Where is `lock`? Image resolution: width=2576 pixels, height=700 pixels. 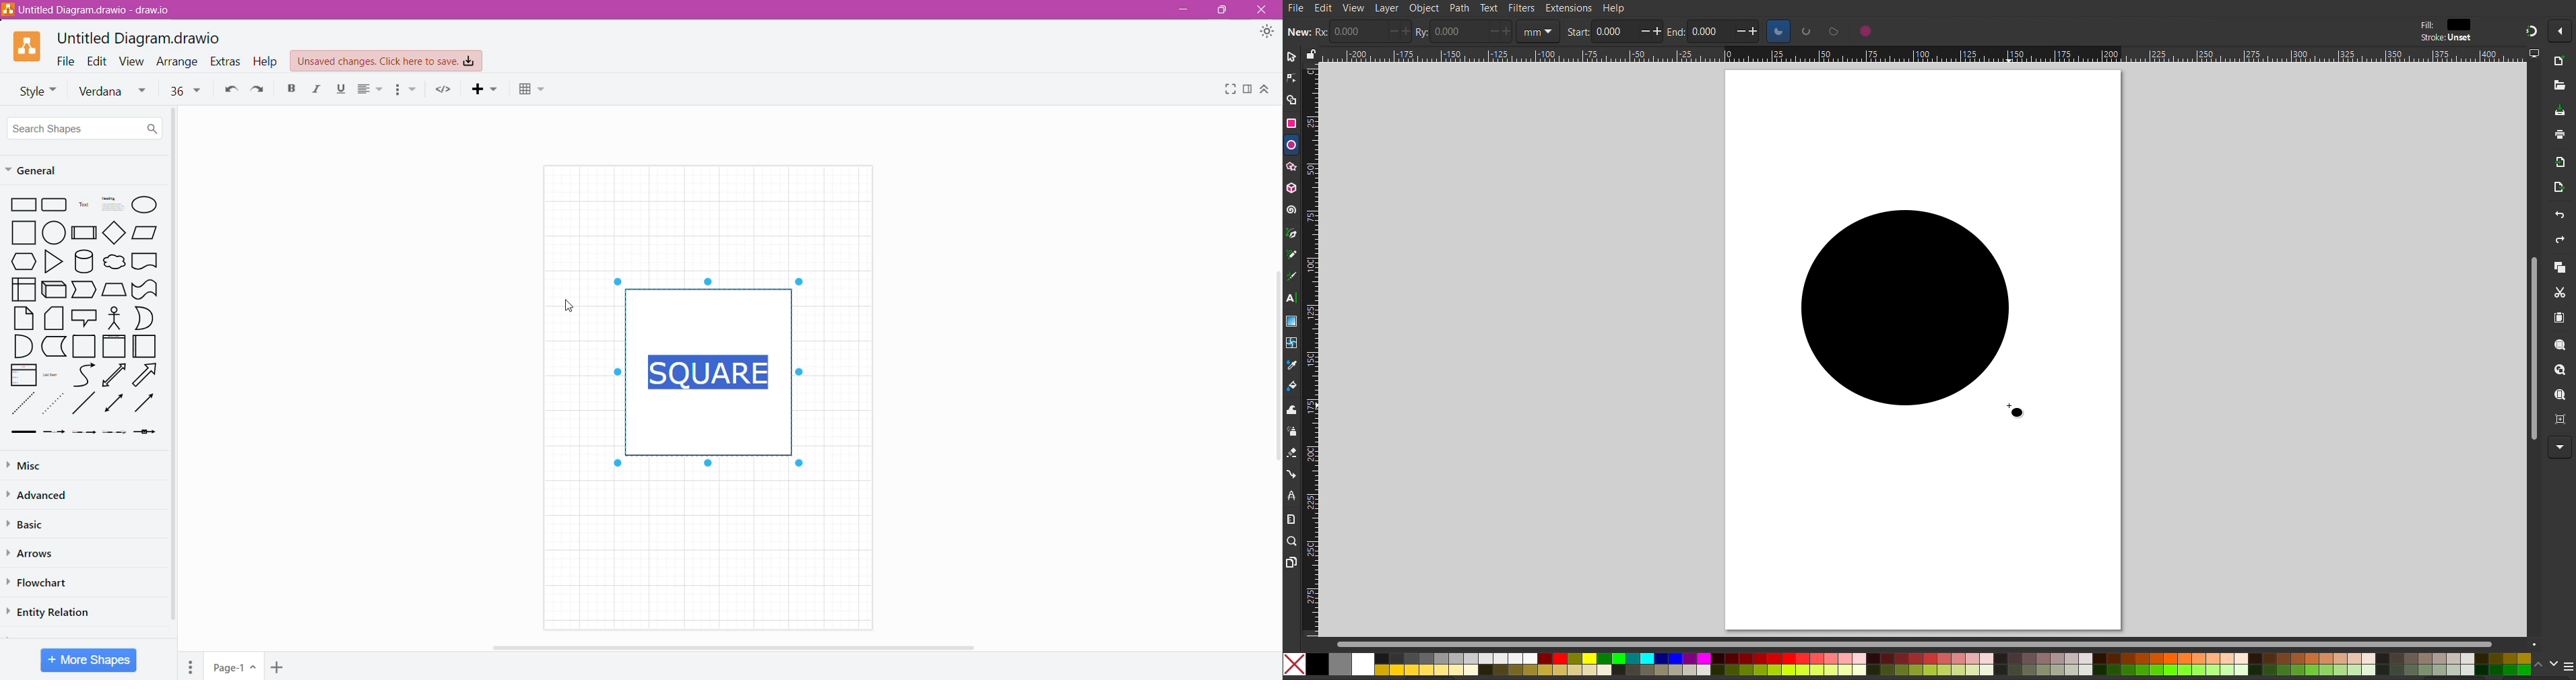
lock is located at coordinates (1310, 53).